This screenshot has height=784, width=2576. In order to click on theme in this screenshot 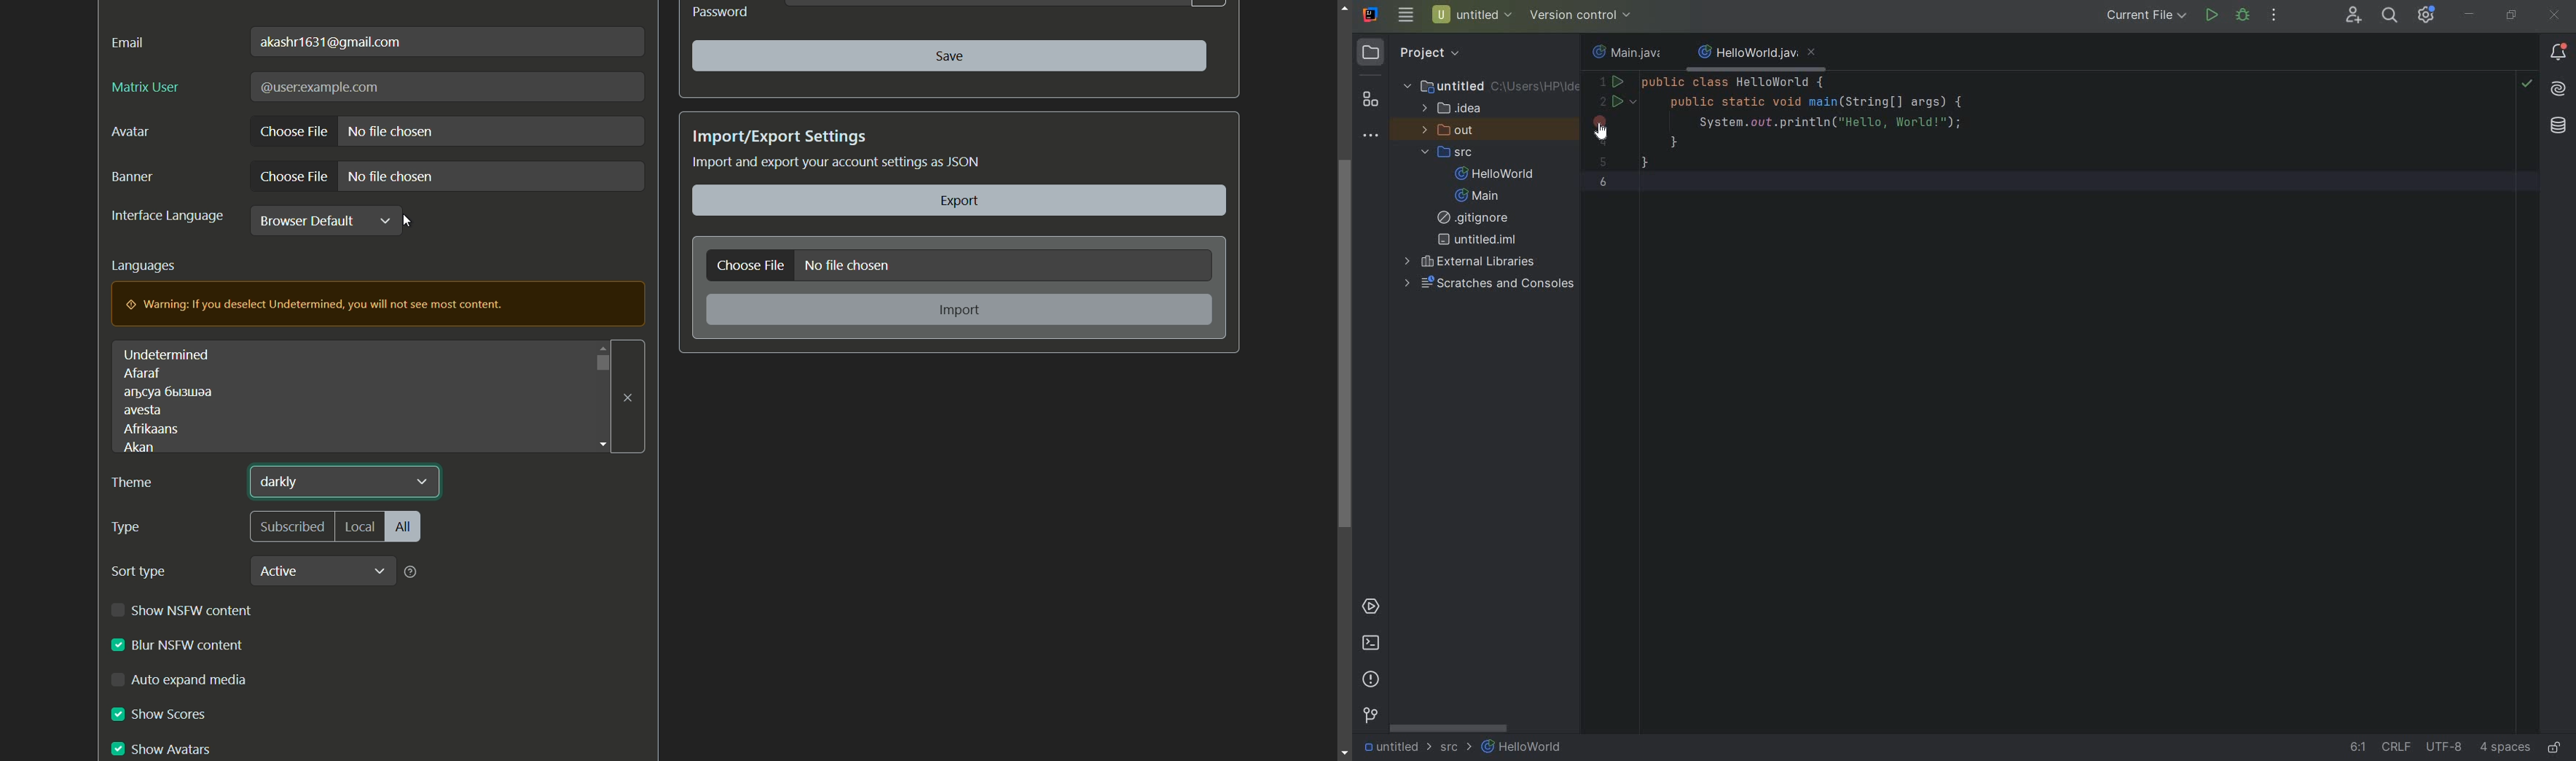, I will do `click(132, 483)`.